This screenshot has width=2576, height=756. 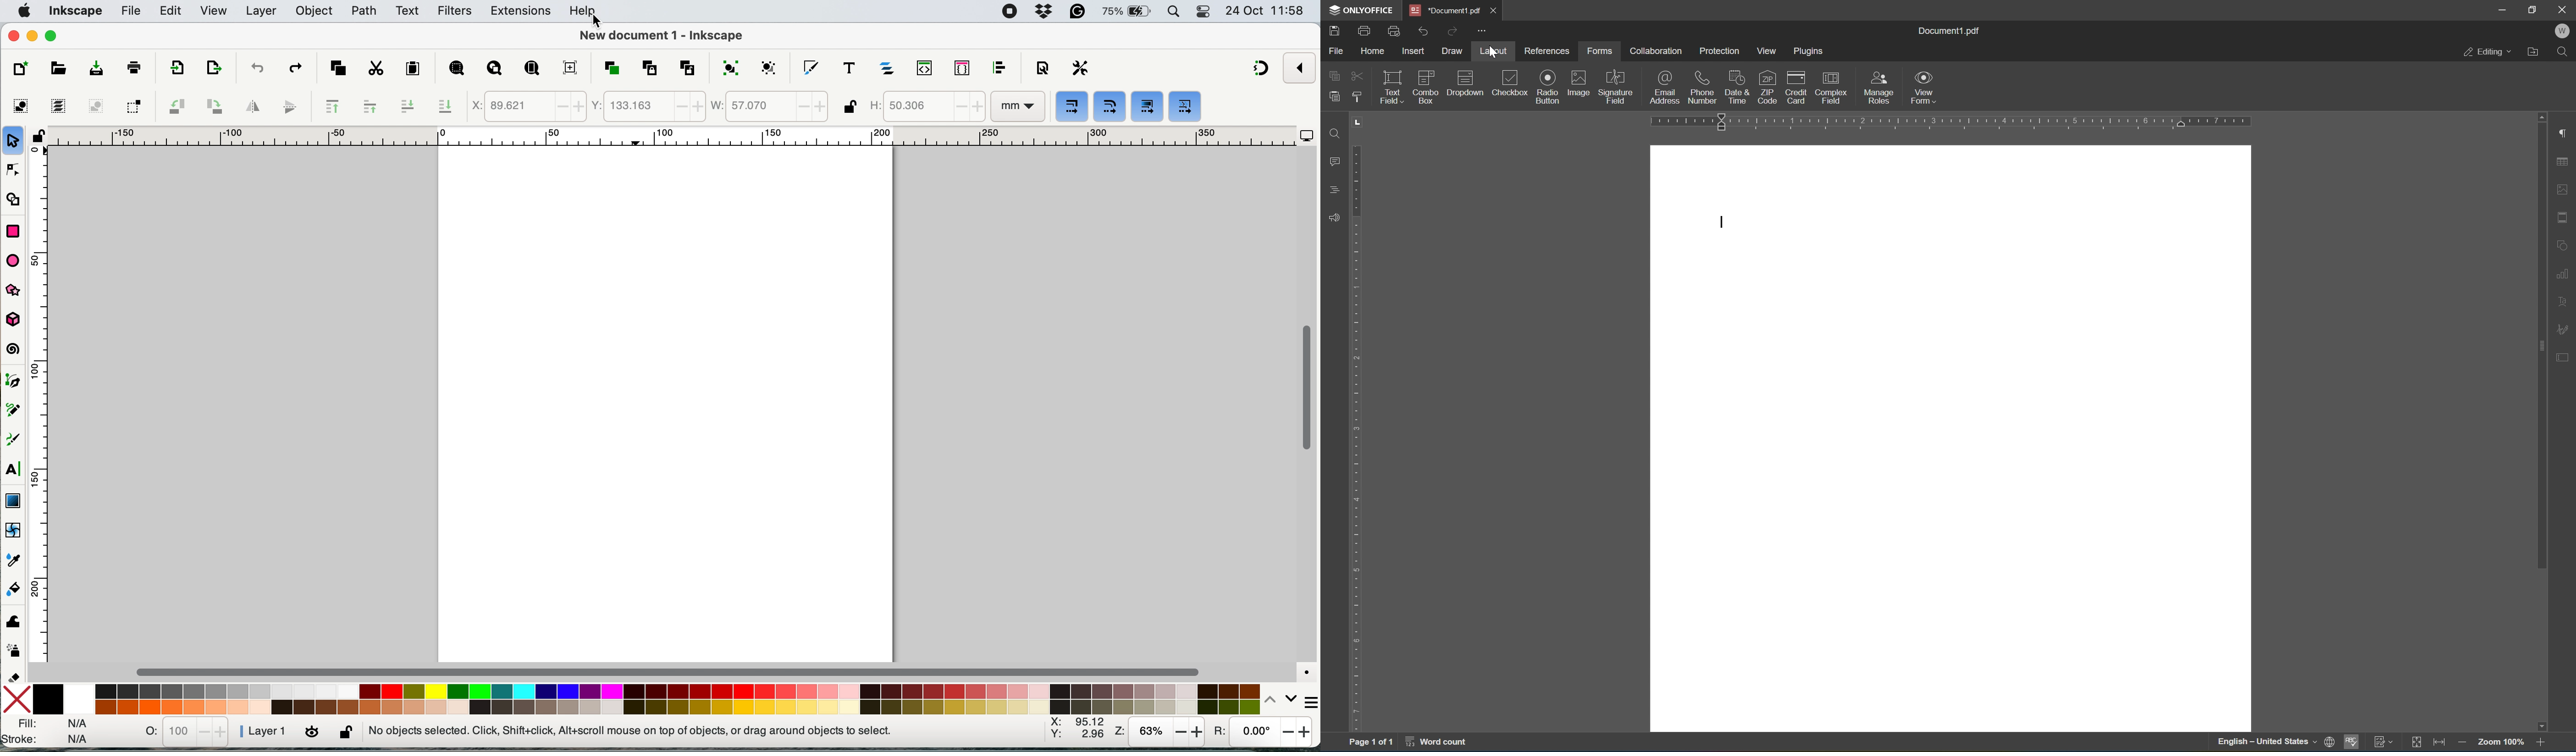 What do you see at coordinates (2565, 245) in the screenshot?
I see `shape settings` at bounding box center [2565, 245].